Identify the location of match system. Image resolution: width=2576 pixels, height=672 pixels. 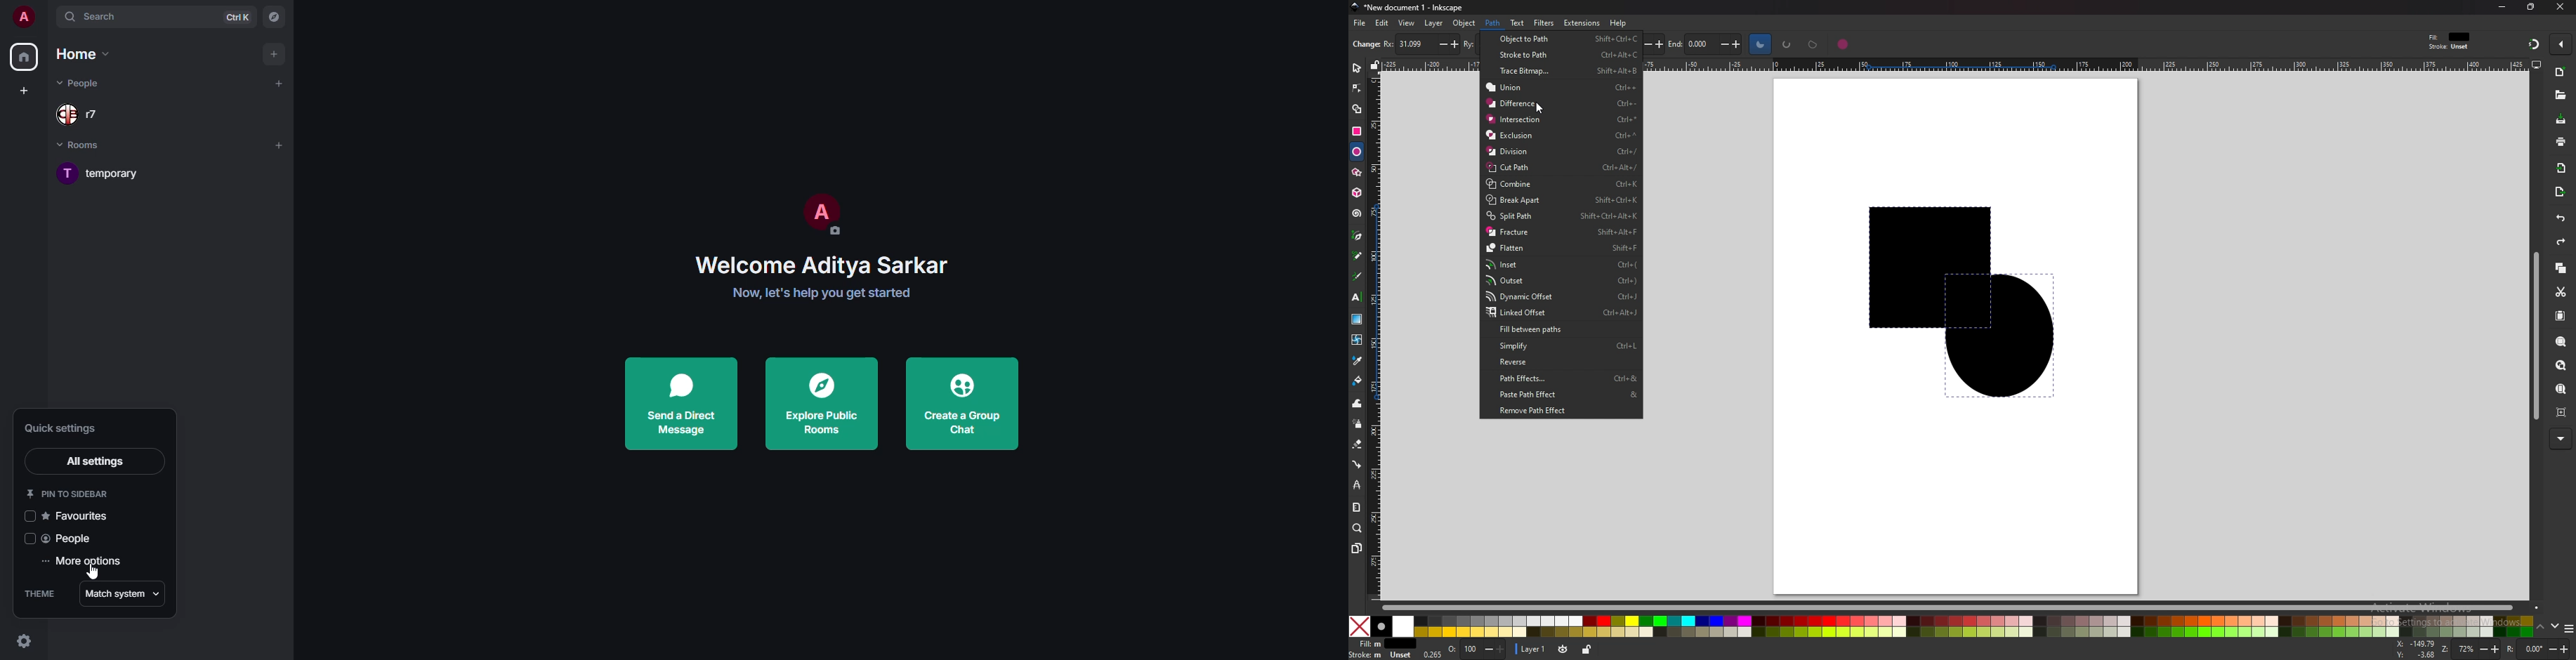
(121, 593).